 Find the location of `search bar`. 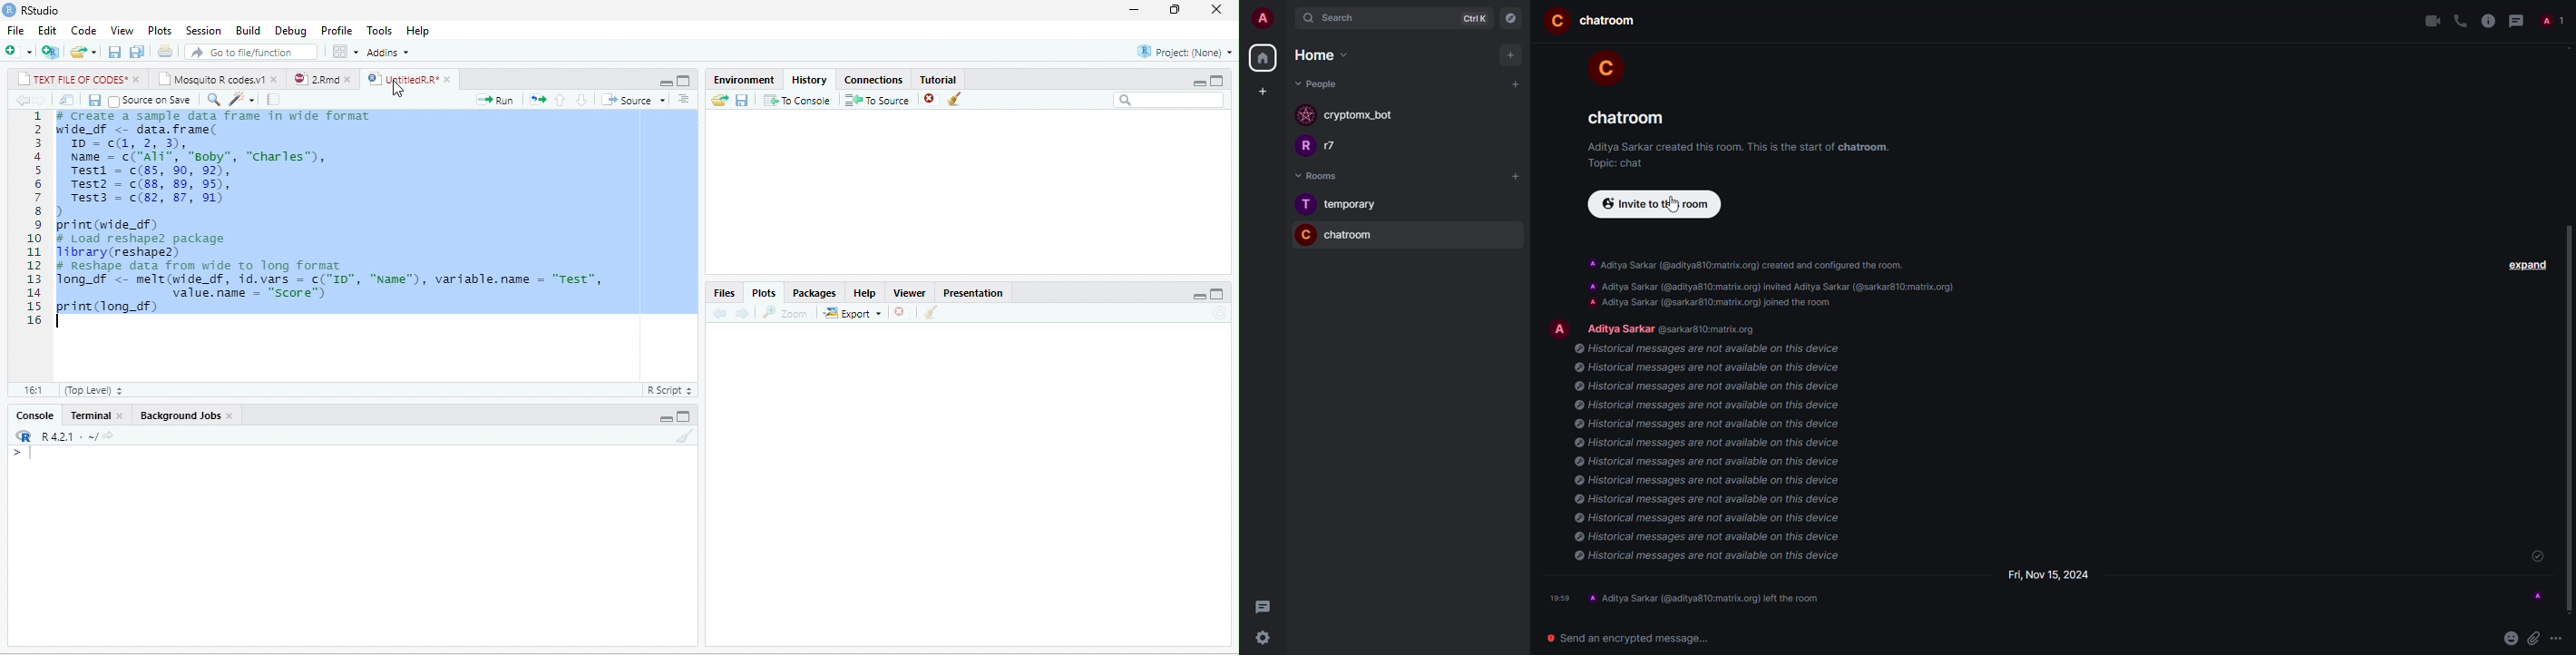

search bar is located at coordinates (1170, 100).